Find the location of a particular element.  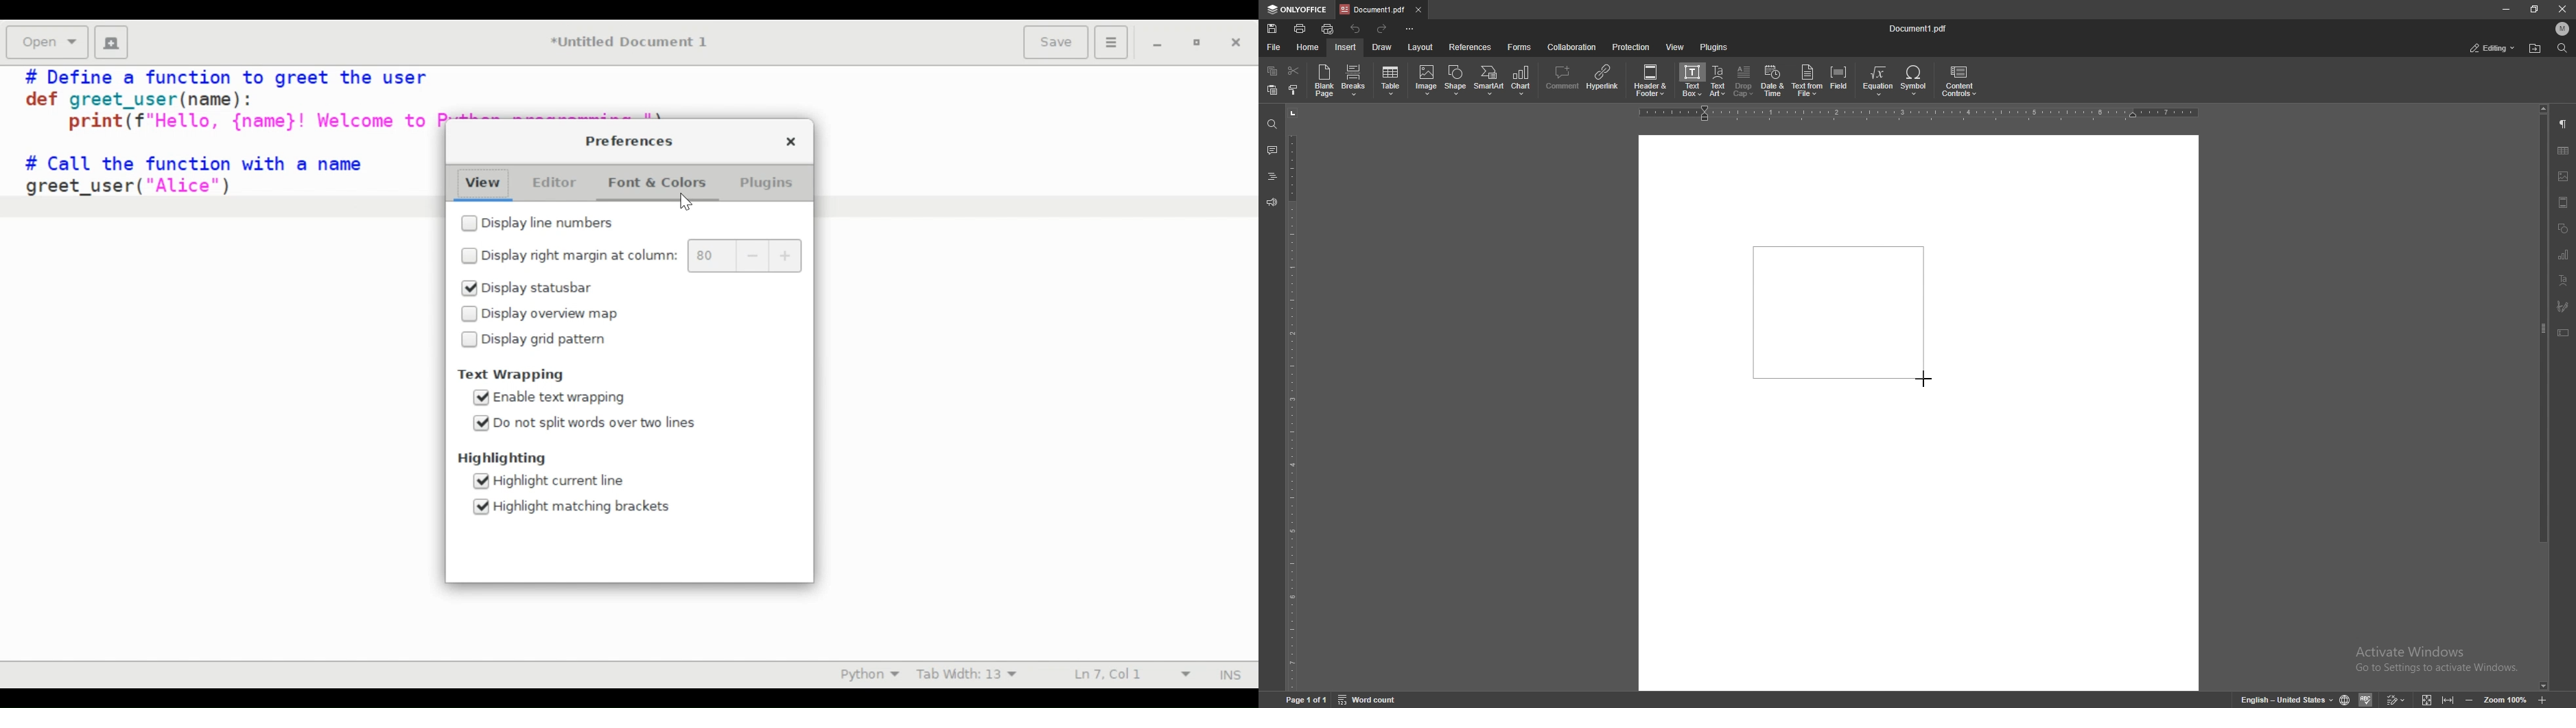

(un)select Display grid pattern is located at coordinates (539, 339).